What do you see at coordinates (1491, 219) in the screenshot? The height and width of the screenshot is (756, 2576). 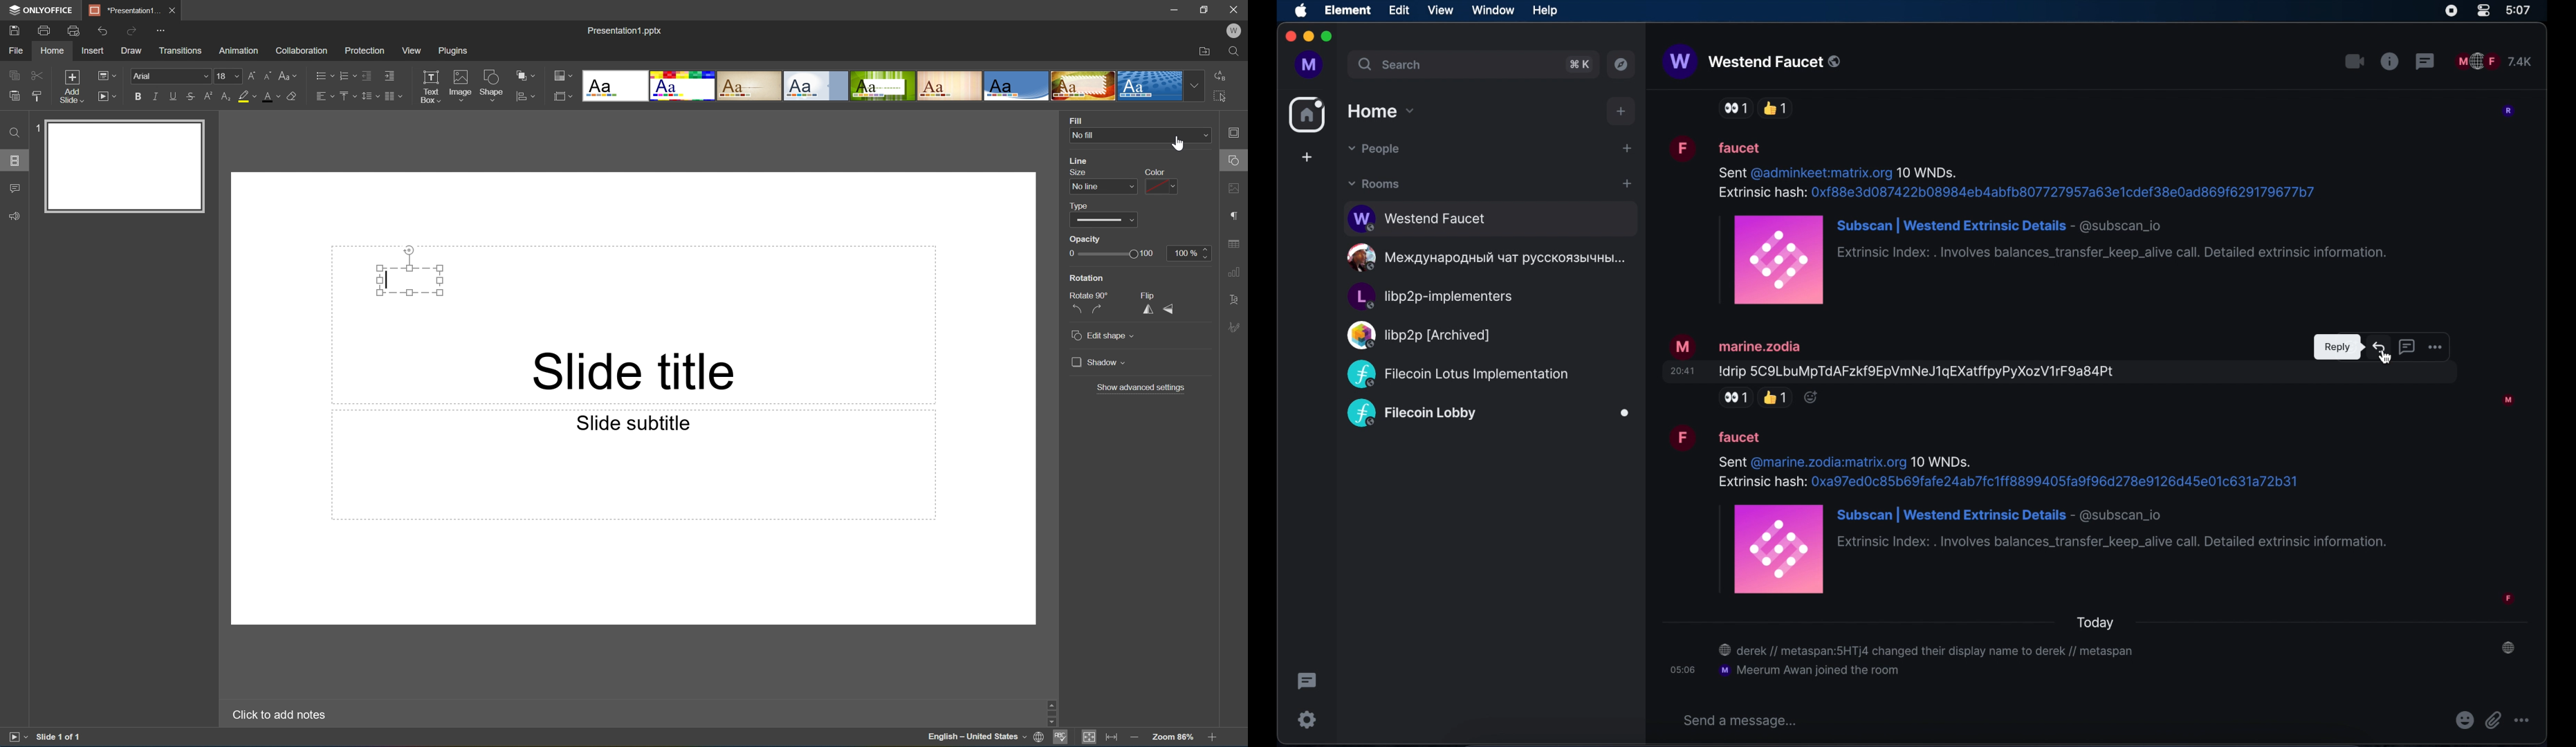 I see `public room` at bounding box center [1491, 219].